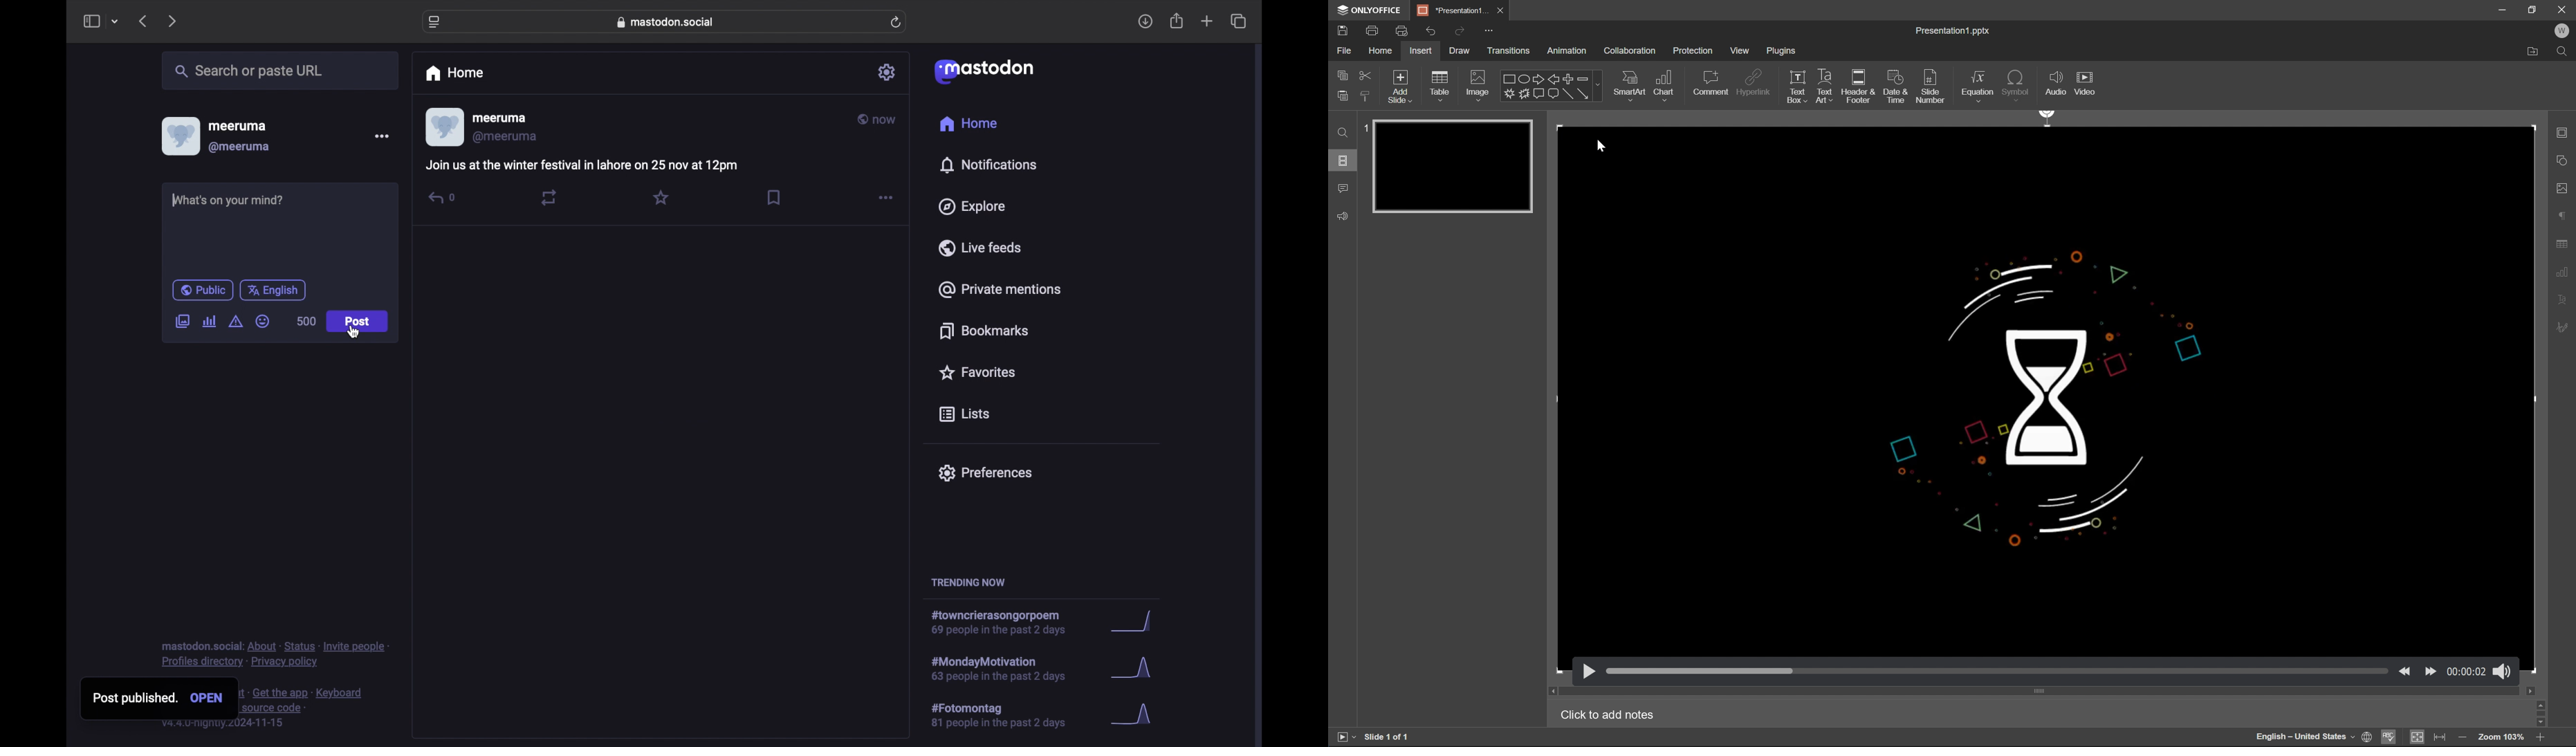  Describe the element at coordinates (581, 167) in the screenshot. I see `post` at that location.